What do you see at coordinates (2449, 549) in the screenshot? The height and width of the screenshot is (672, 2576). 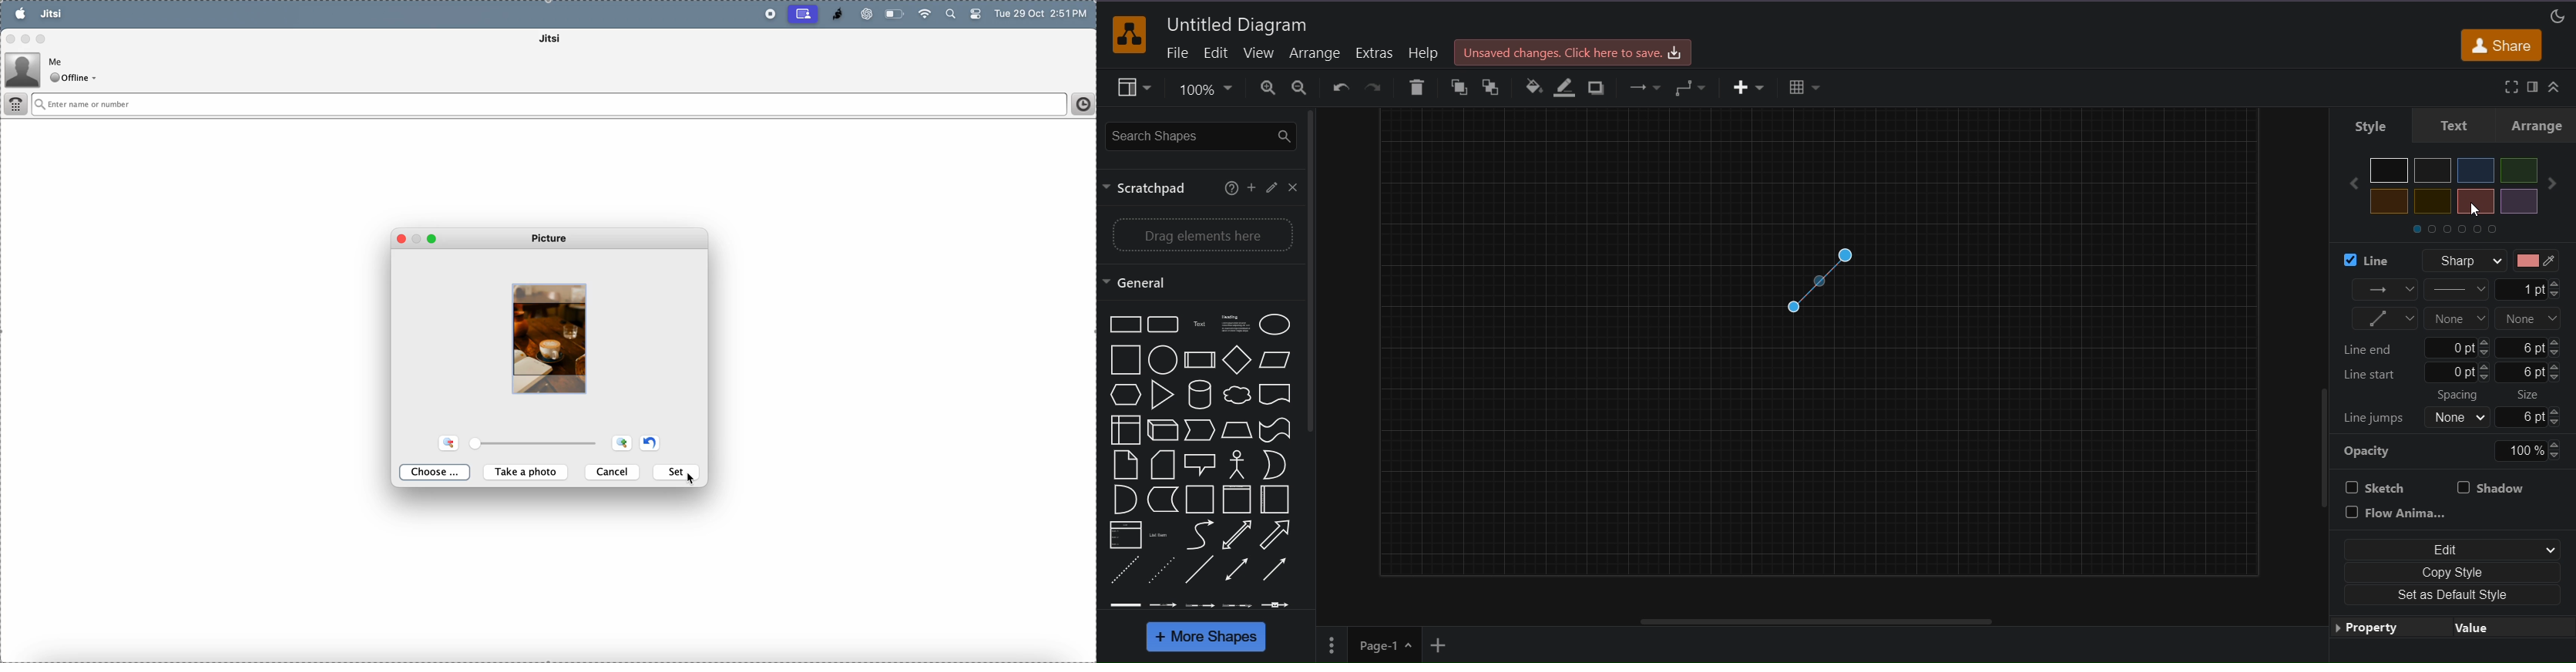 I see `edit` at bounding box center [2449, 549].